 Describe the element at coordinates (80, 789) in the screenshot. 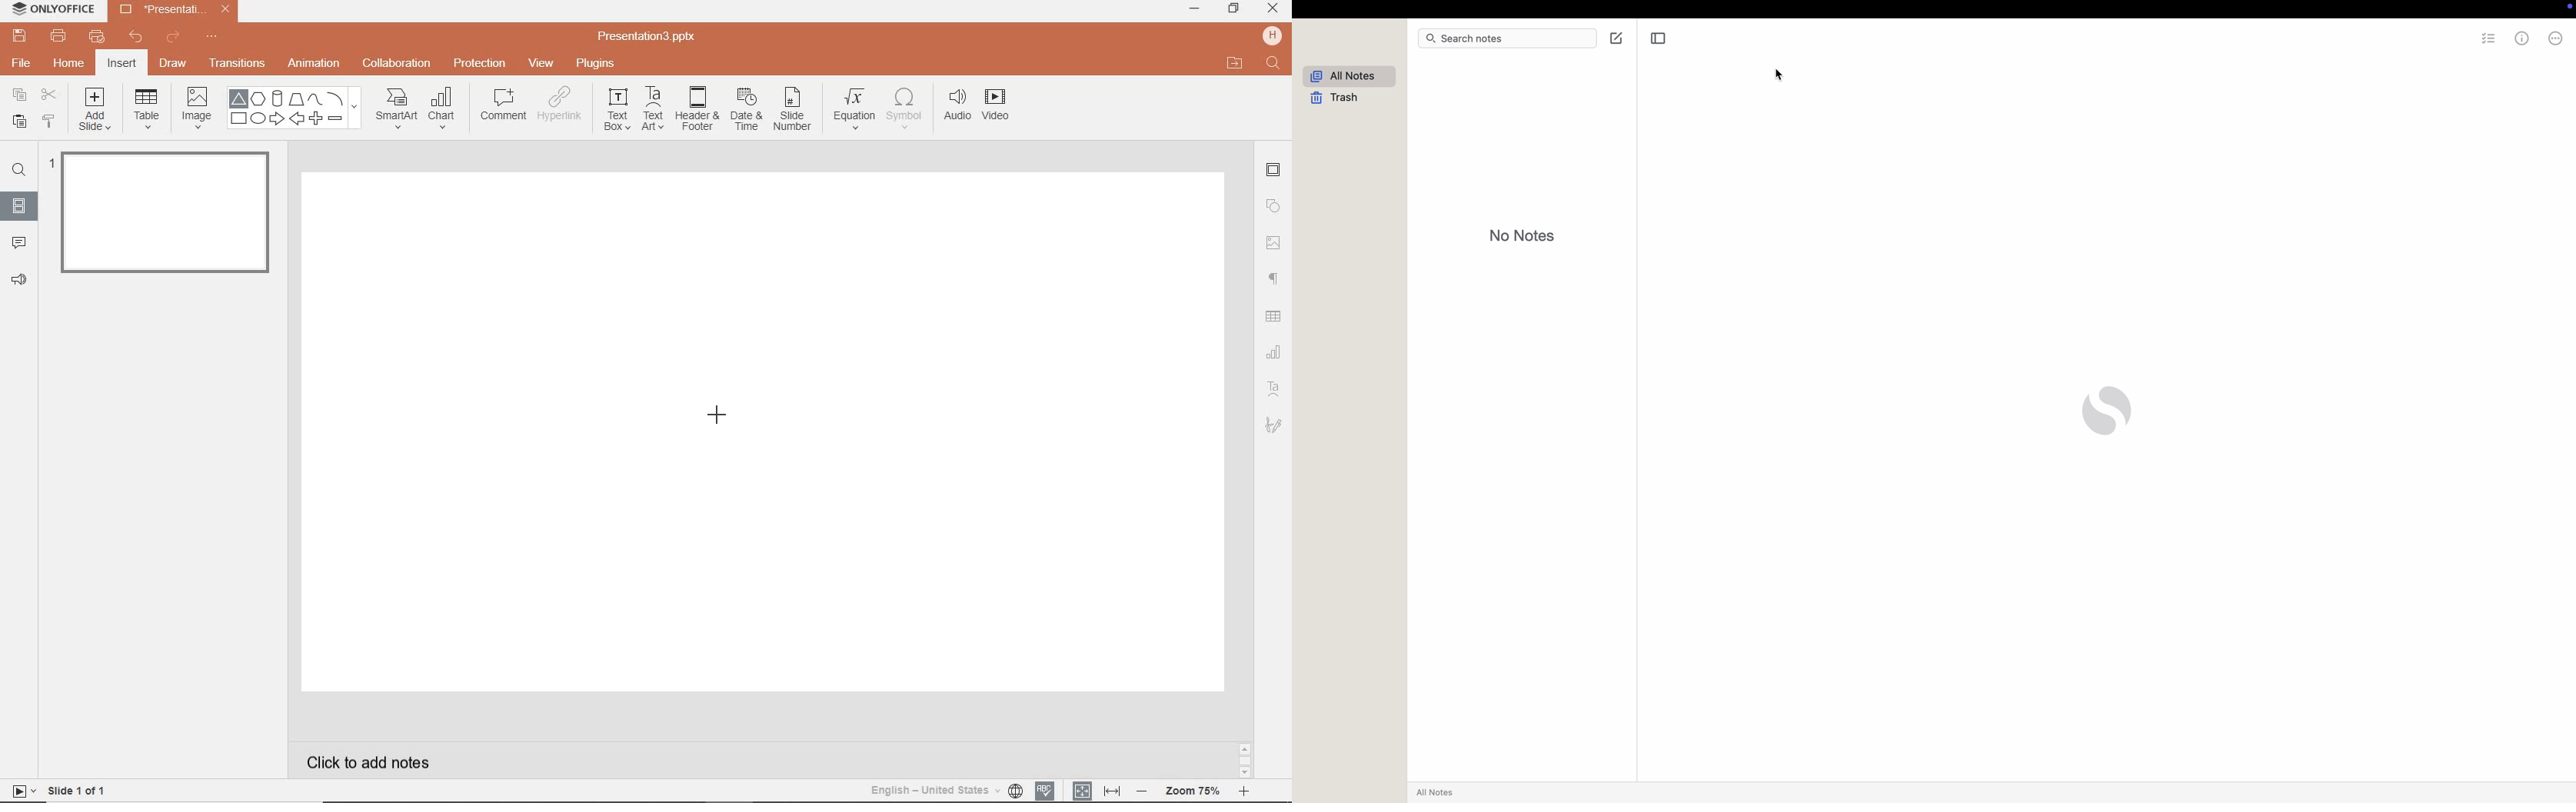

I see `SLIDE 1 OF 1` at that location.